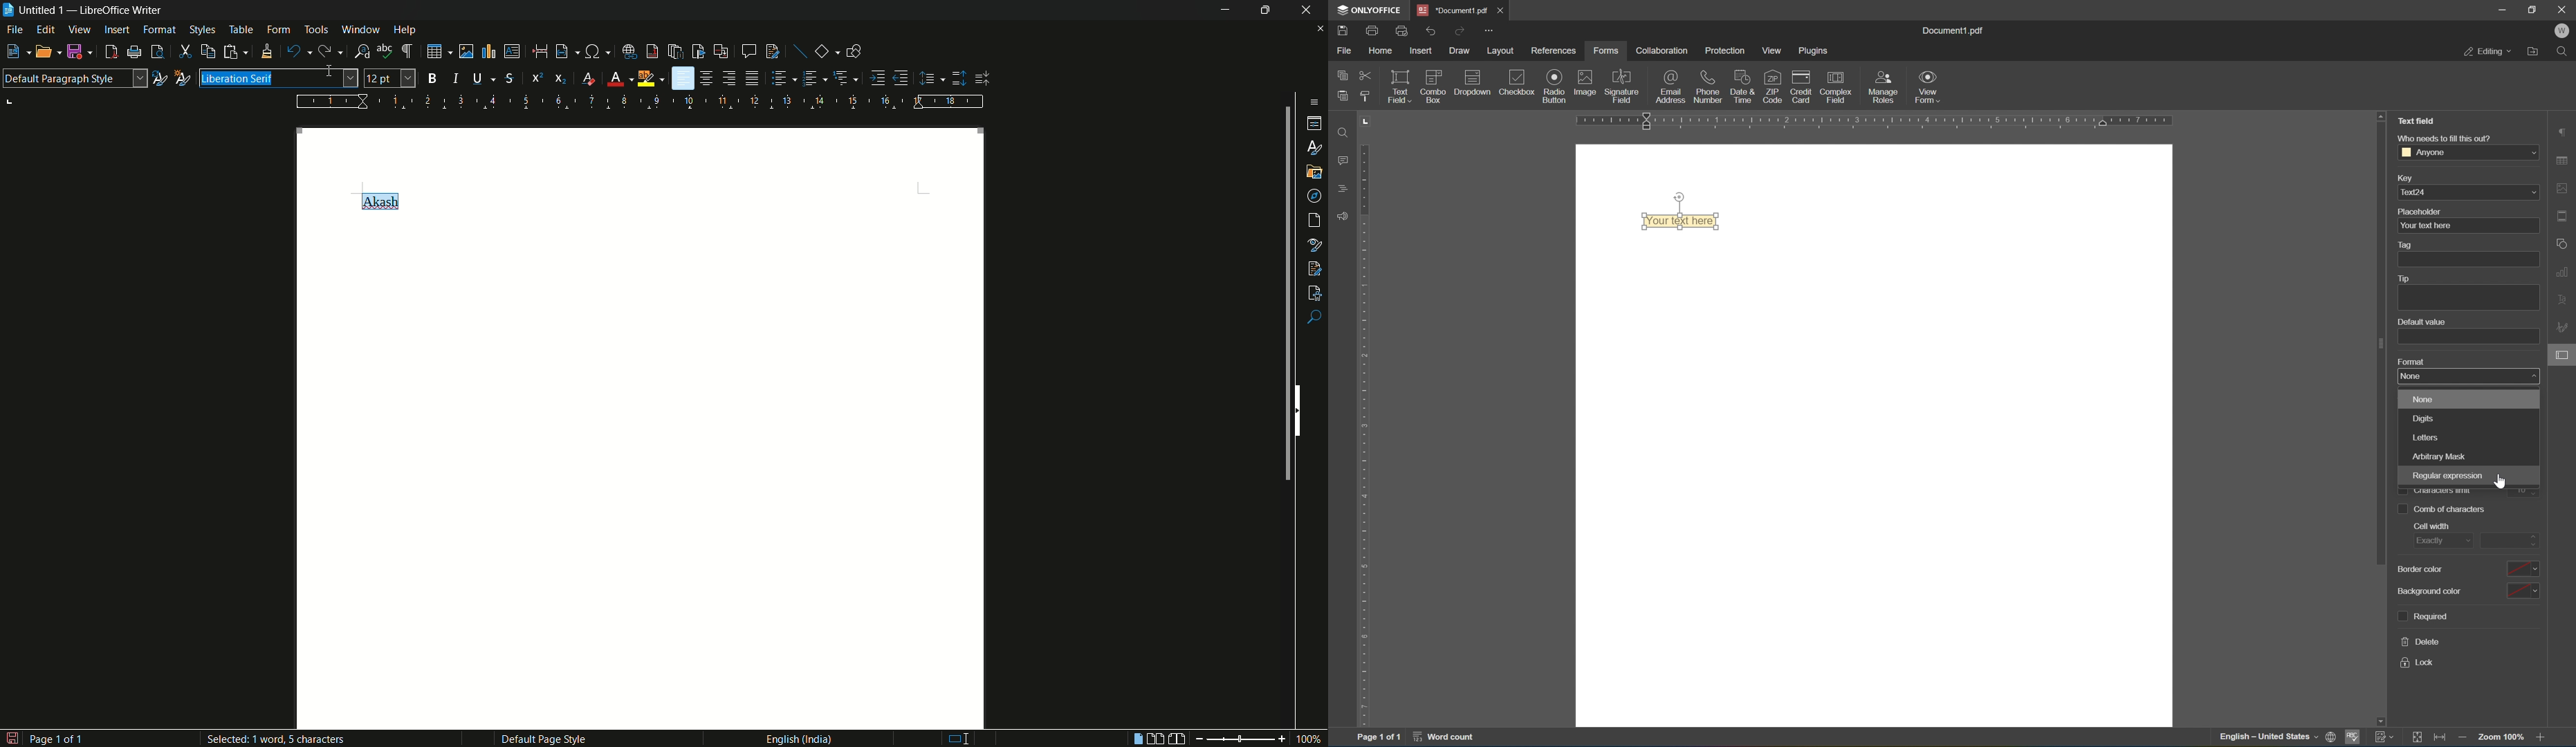 Image resolution: width=2576 pixels, height=756 pixels. Describe the element at coordinates (811, 77) in the screenshot. I see `toggle ordered list` at that location.